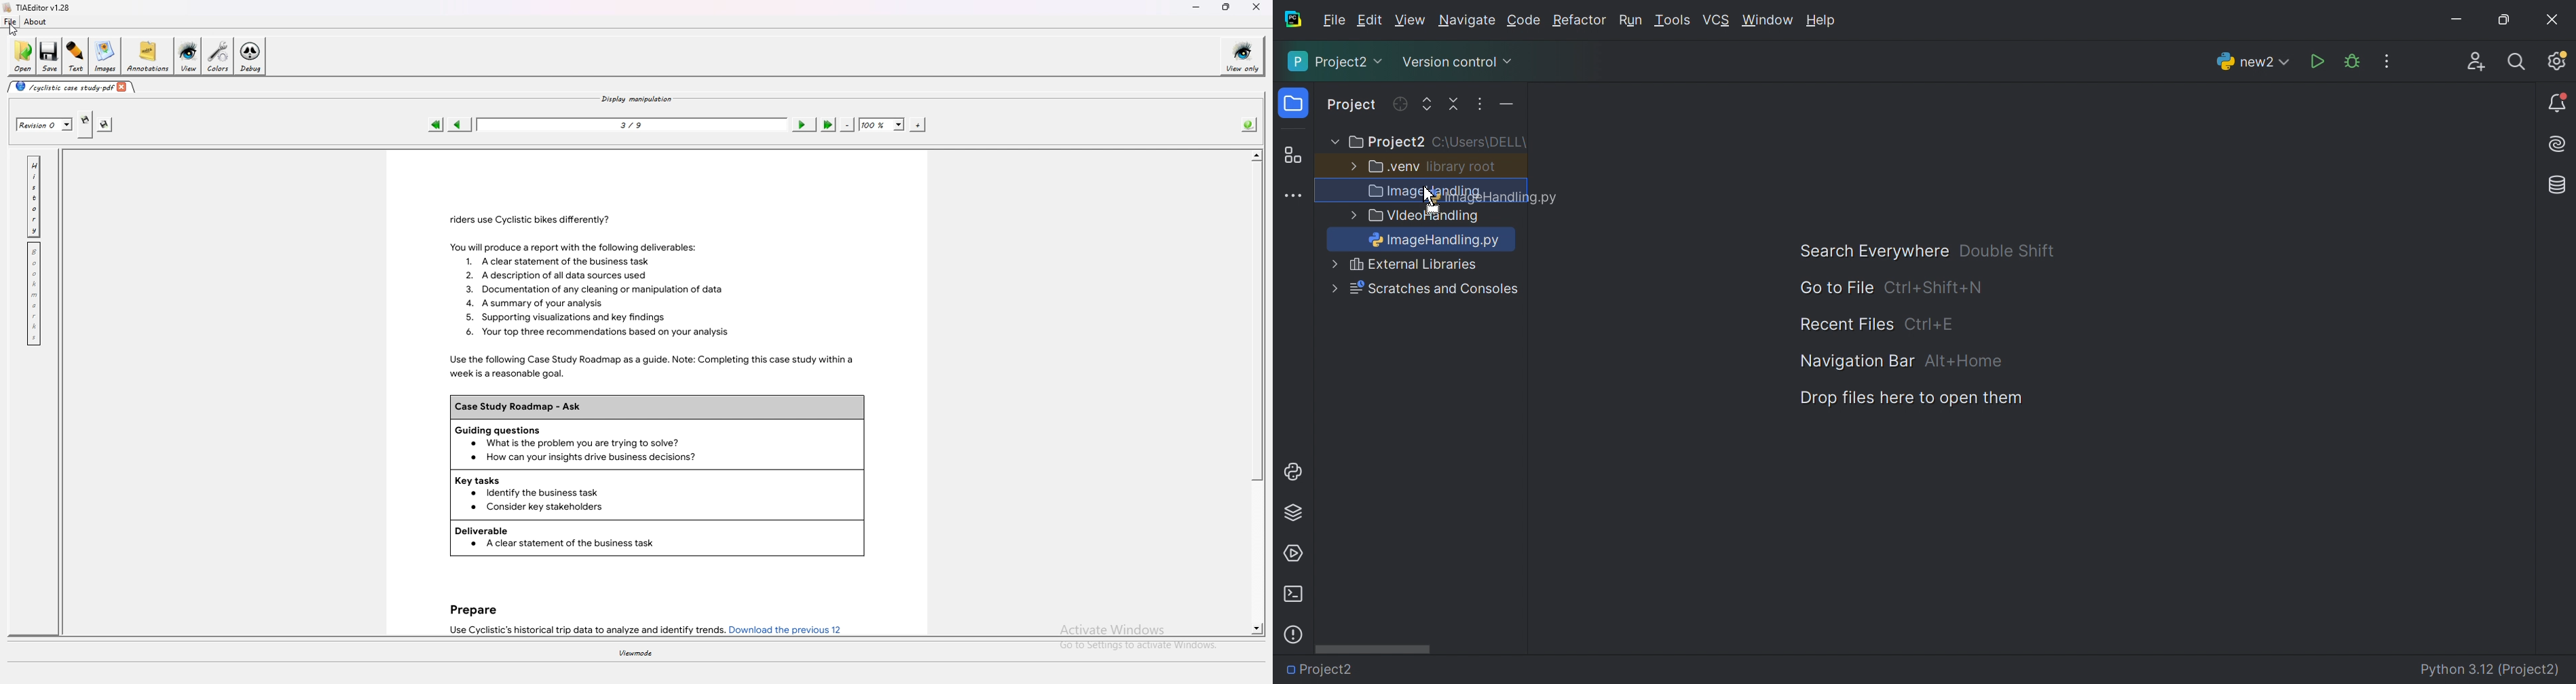 The image size is (2576, 700). I want to click on more, so click(1351, 216).